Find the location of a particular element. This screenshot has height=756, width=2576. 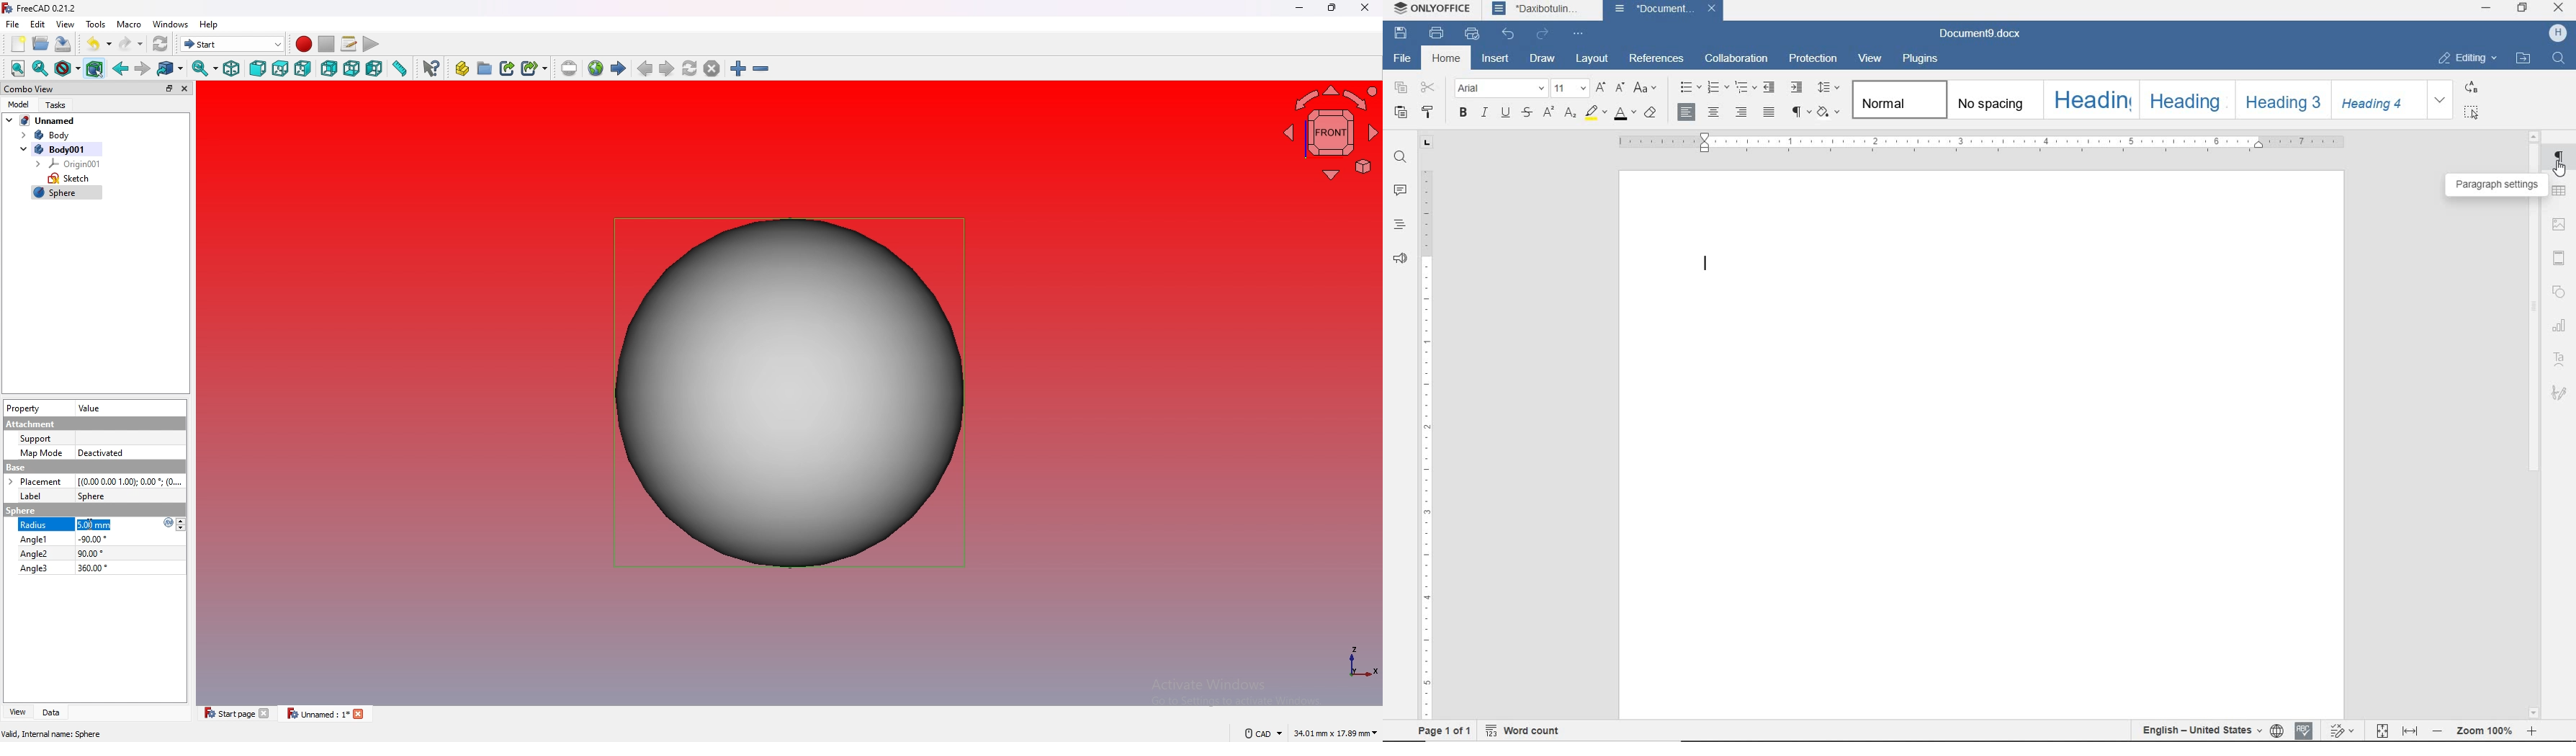

body001 is located at coordinates (58, 149).